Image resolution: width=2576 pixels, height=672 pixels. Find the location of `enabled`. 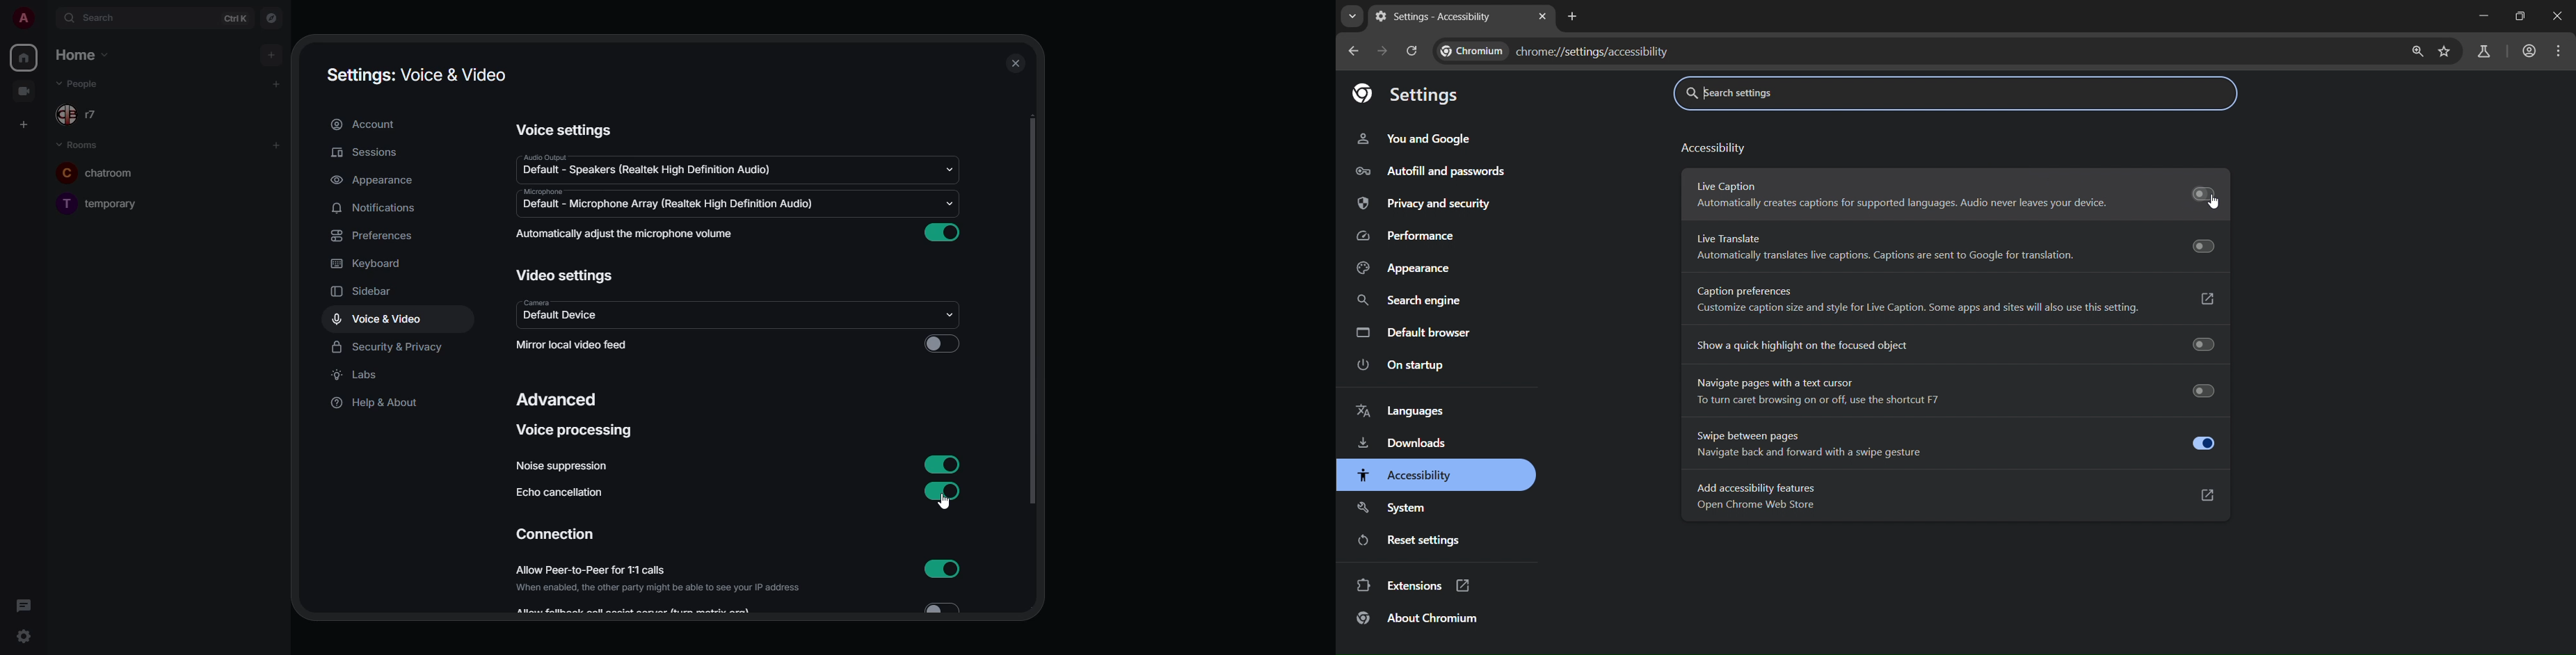

enabled is located at coordinates (942, 490).